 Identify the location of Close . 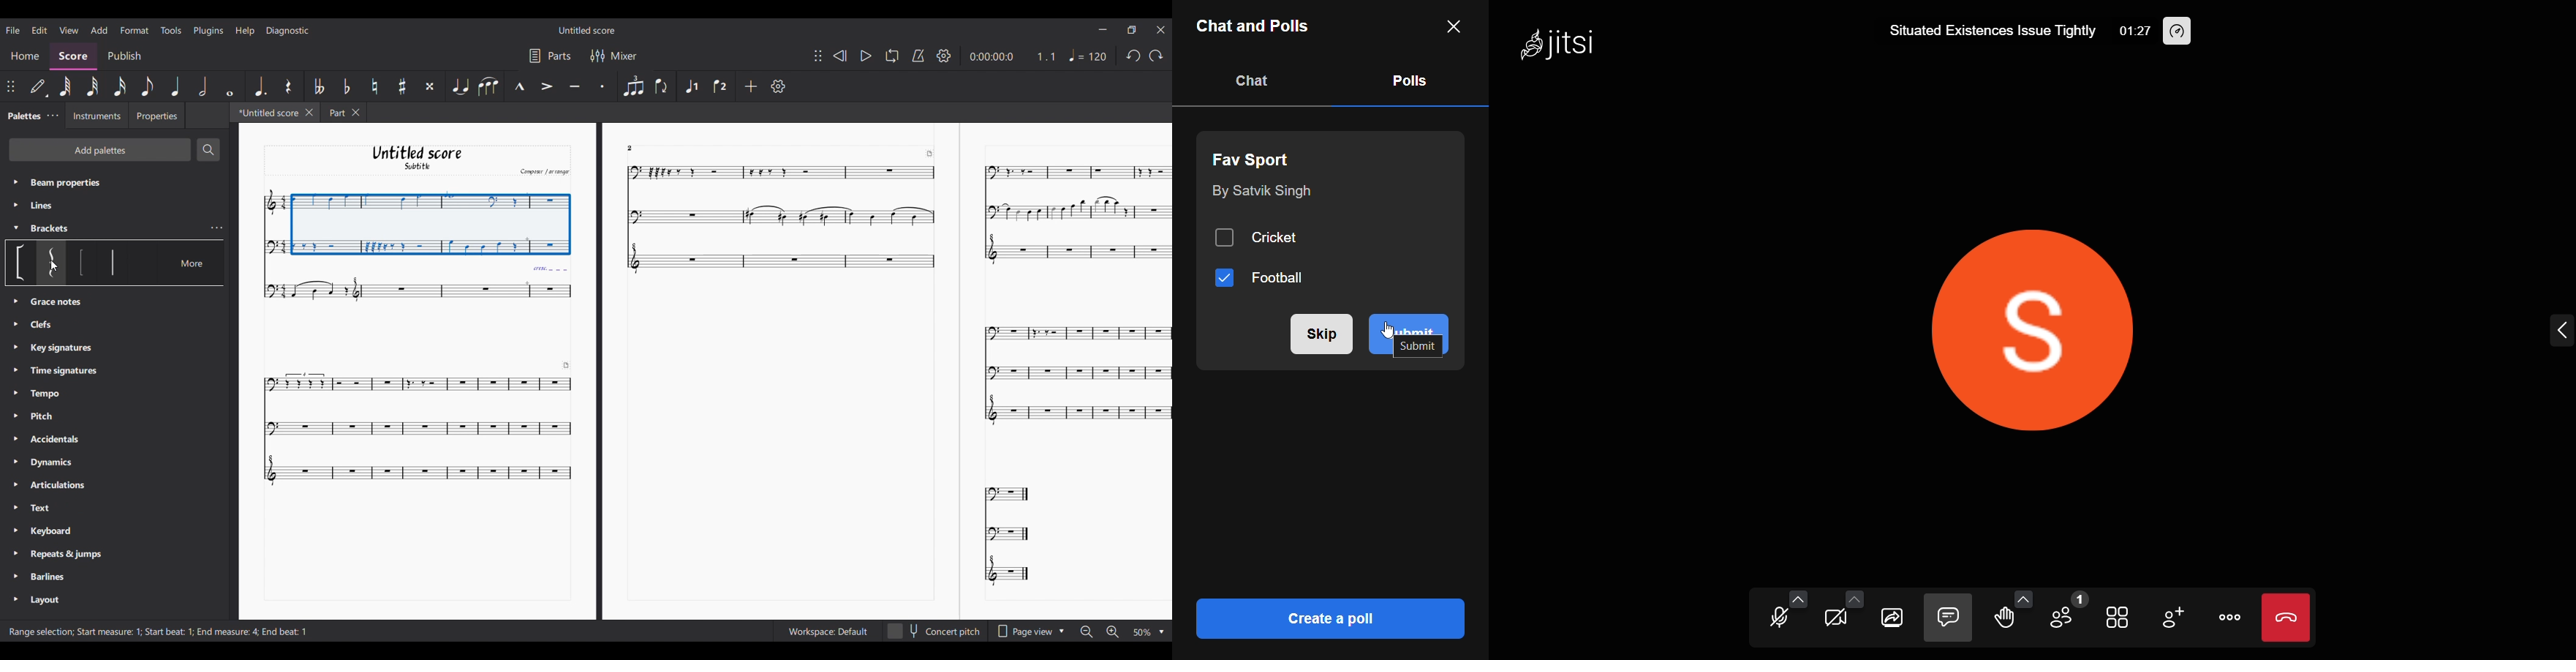
(1162, 29).